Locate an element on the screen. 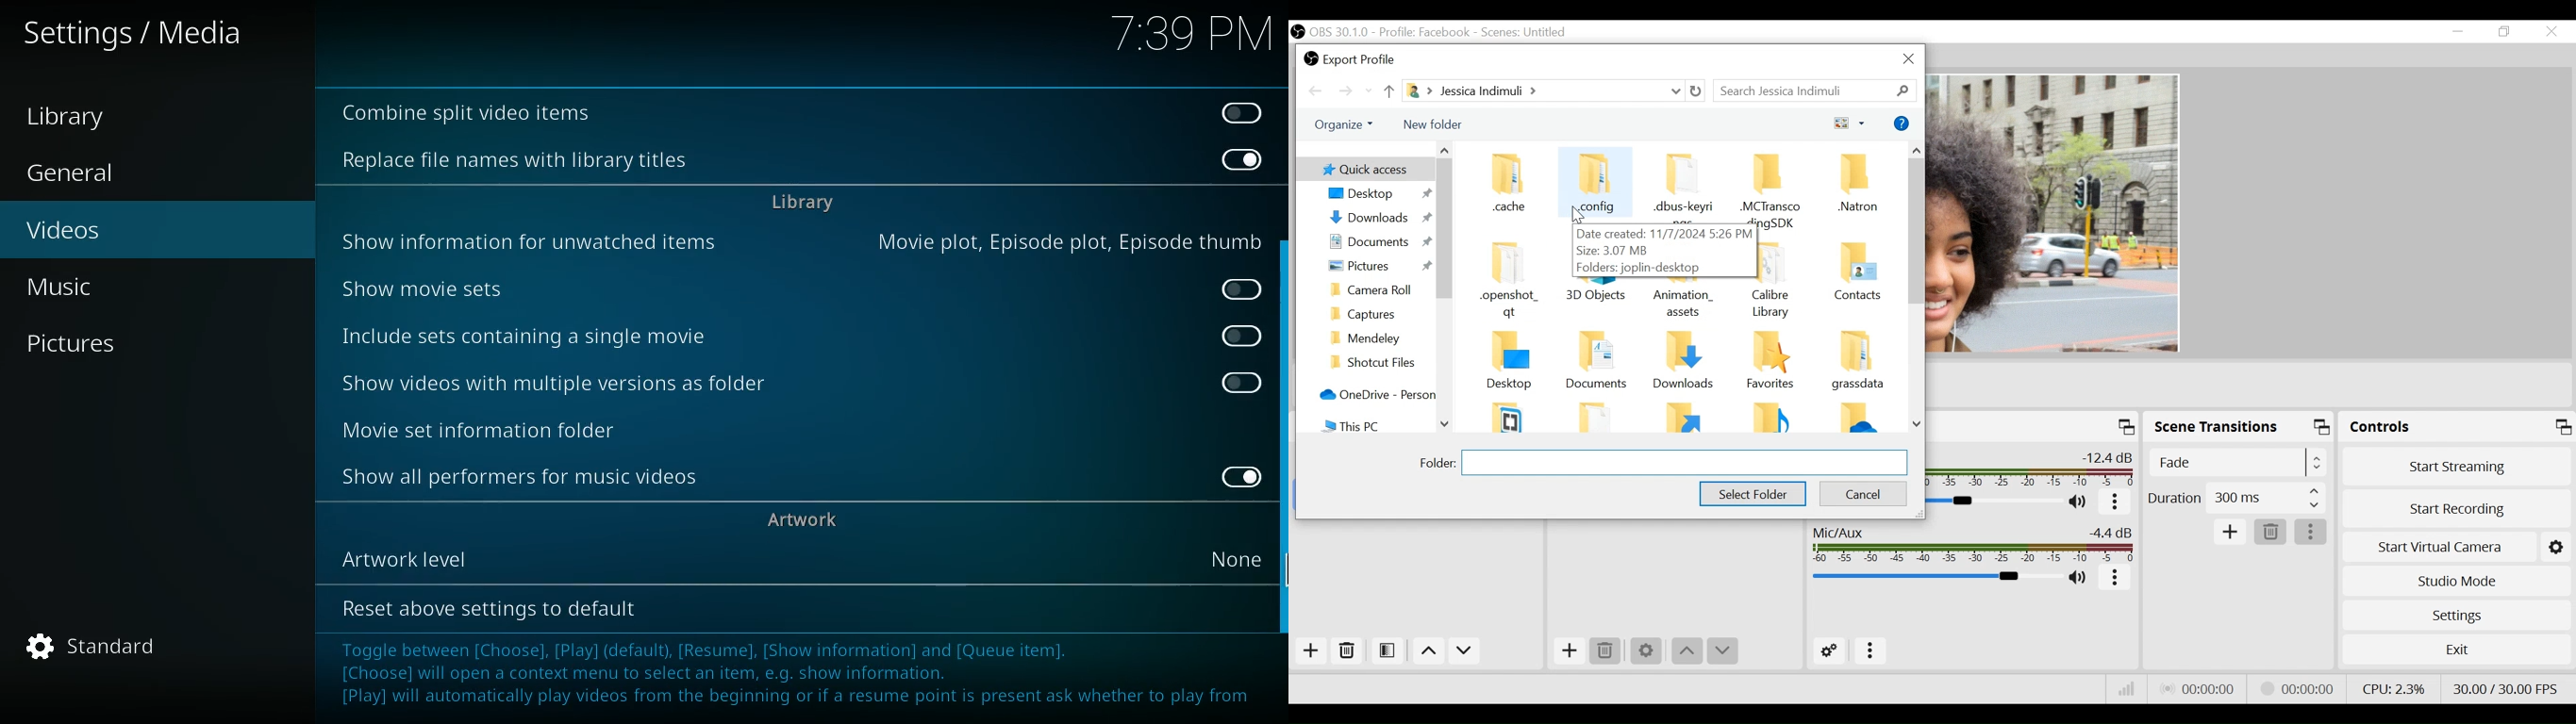 Image resolution: width=2576 pixels, height=728 pixels. Vertical Scroll bar is located at coordinates (1444, 229).